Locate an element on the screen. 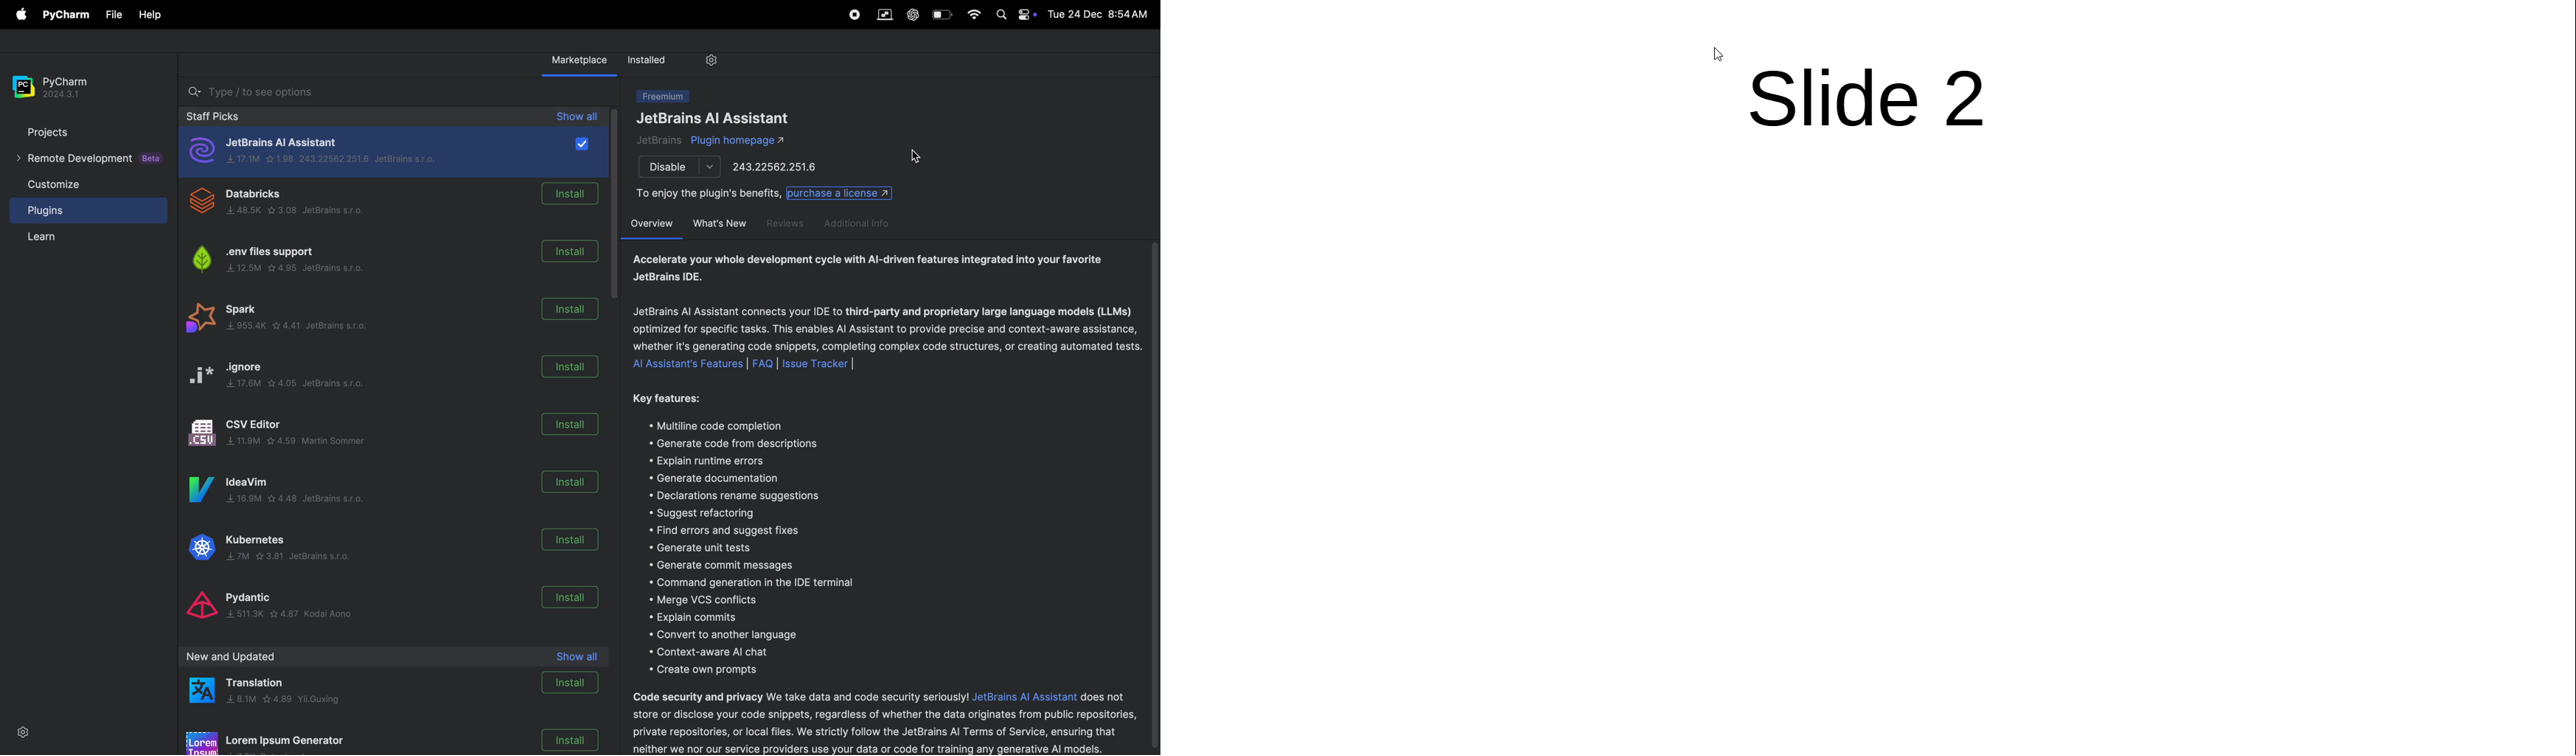  install is located at coordinates (573, 689).